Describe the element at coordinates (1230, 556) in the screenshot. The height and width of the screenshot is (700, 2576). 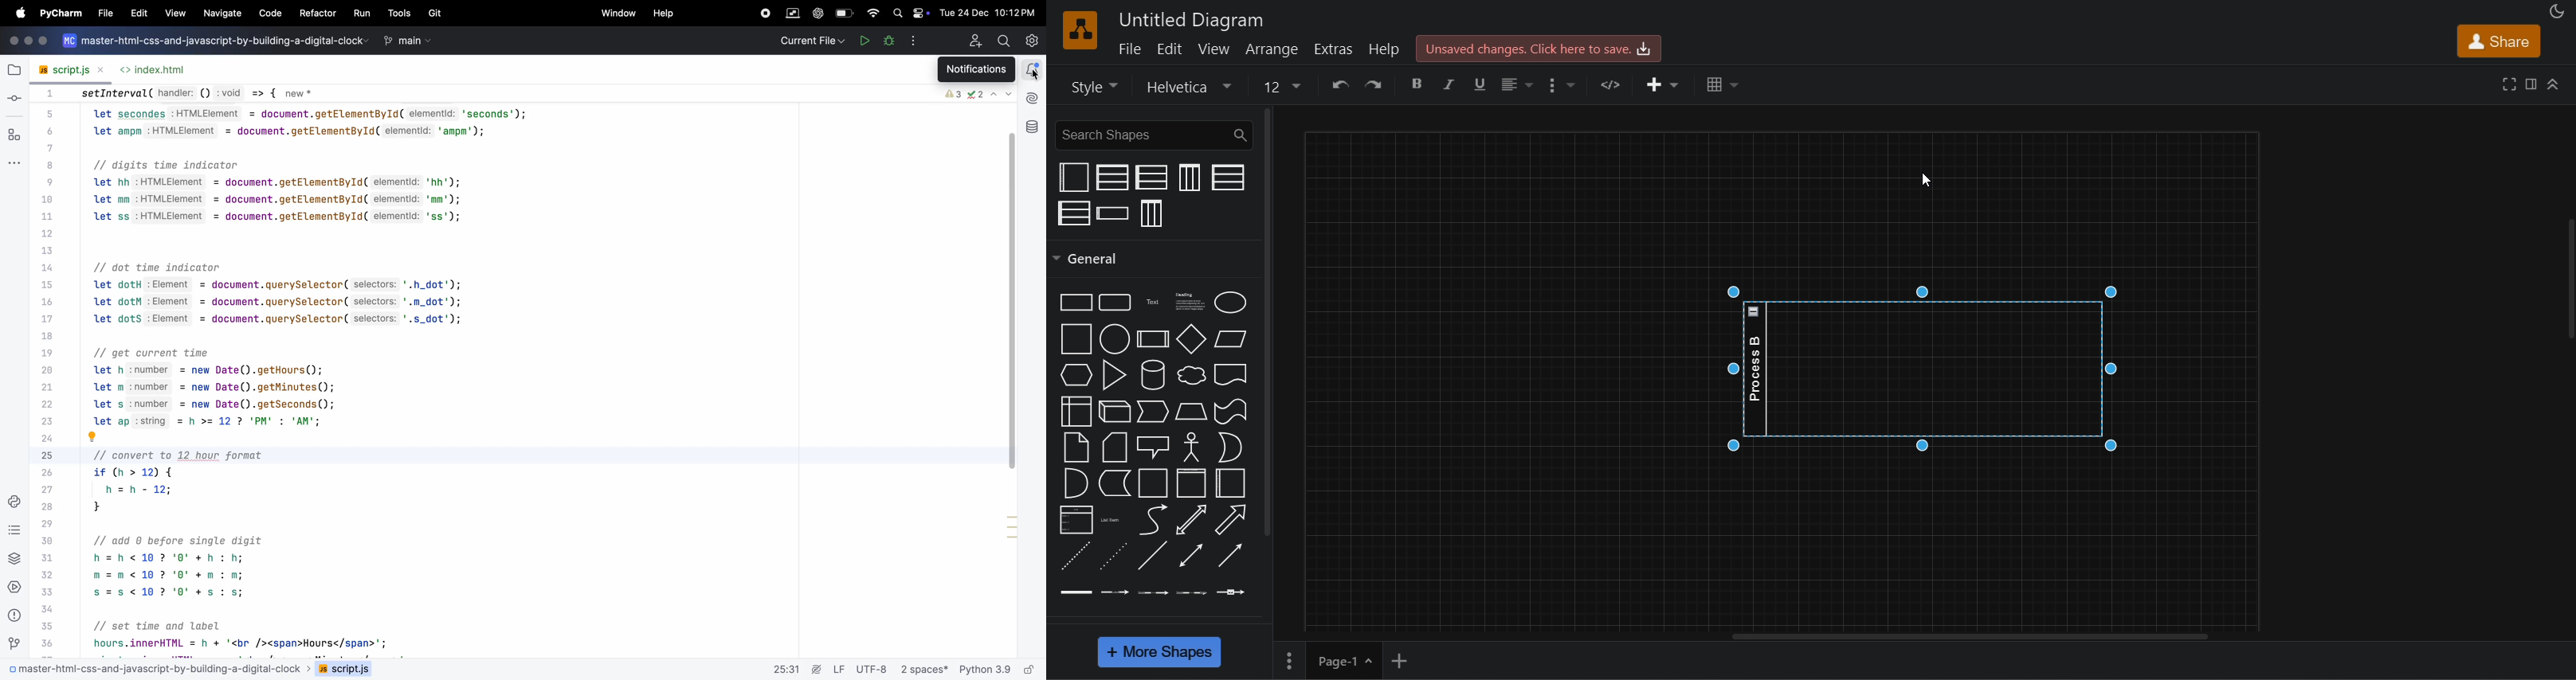
I see `directional connector ` at that location.